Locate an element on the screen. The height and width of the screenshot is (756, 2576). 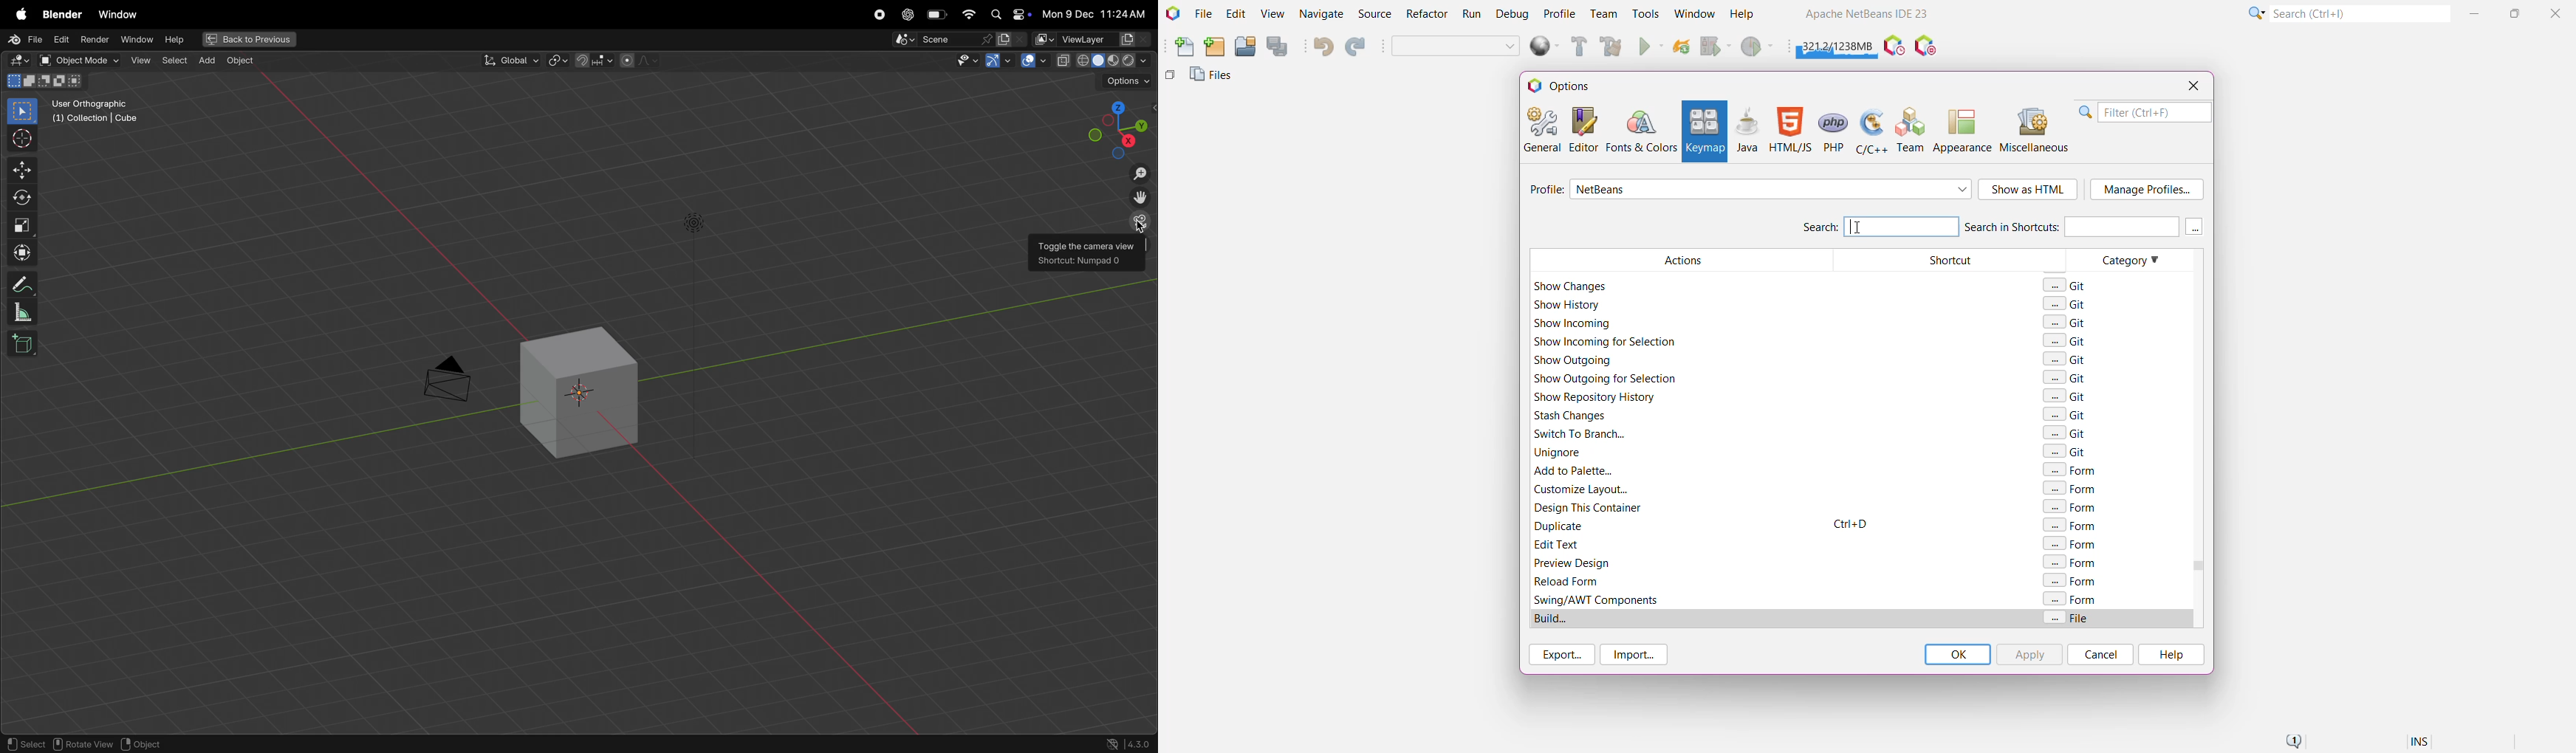
select is located at coordinates (174, 62).